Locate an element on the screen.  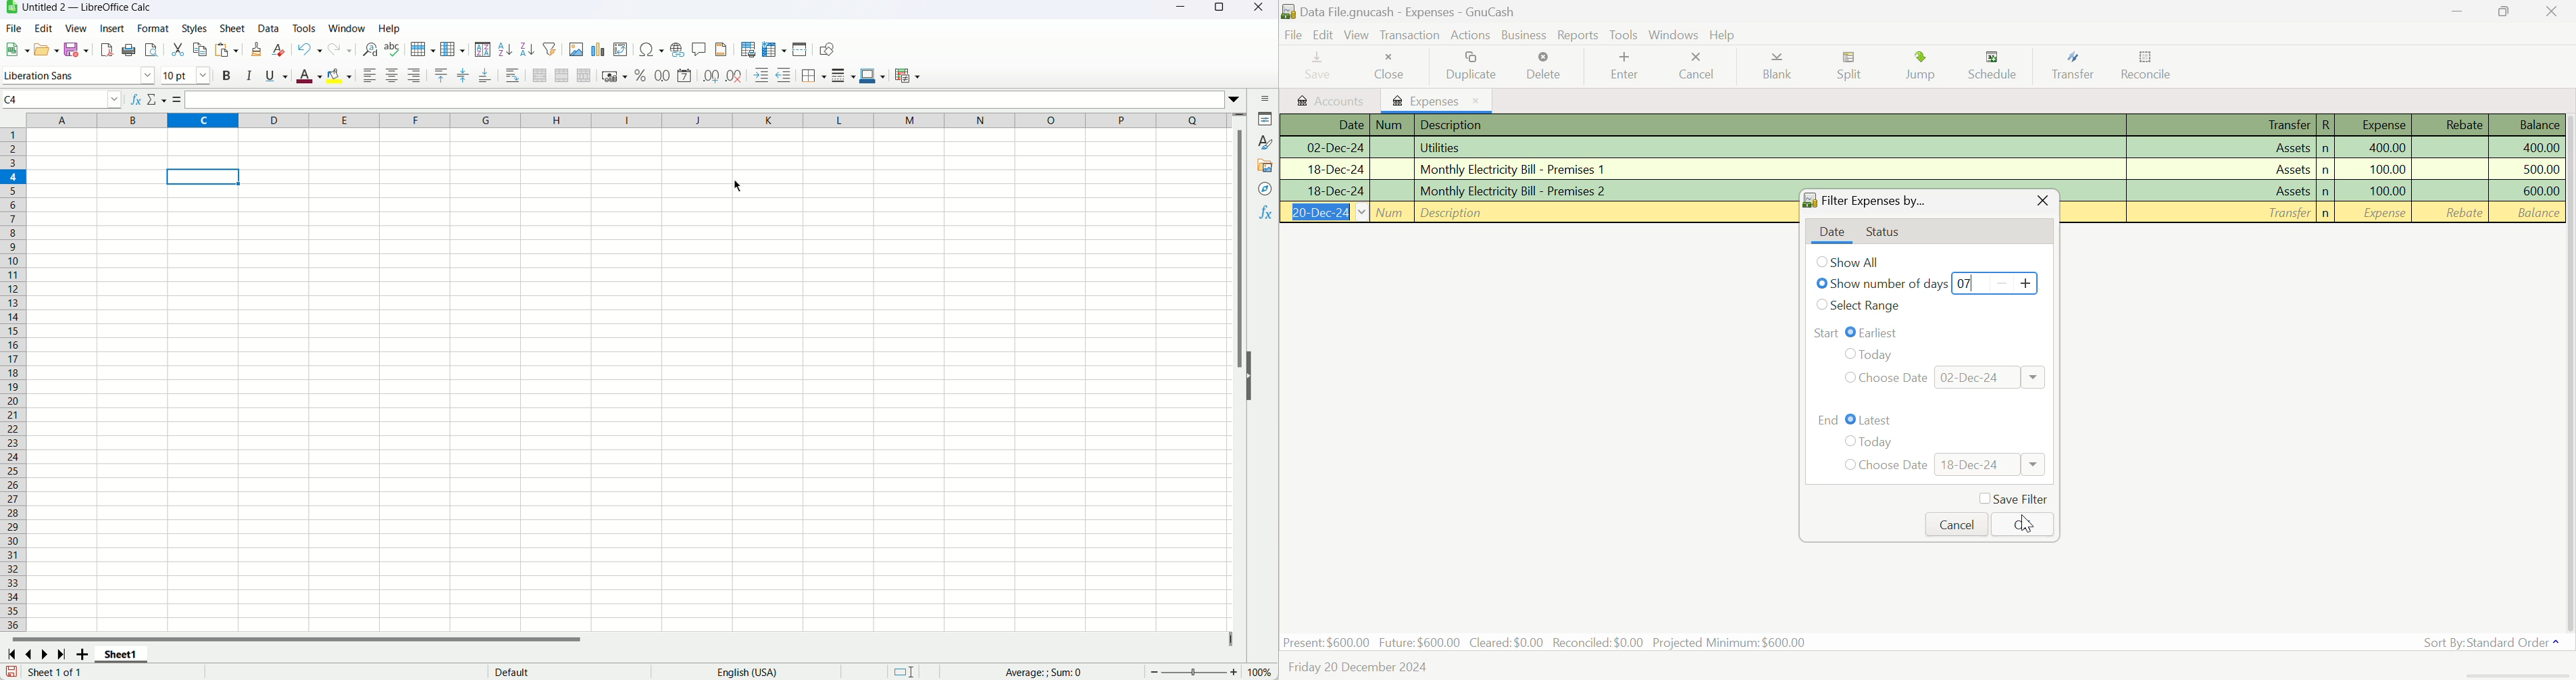
Find and replace is located at coordinates (370, 50).